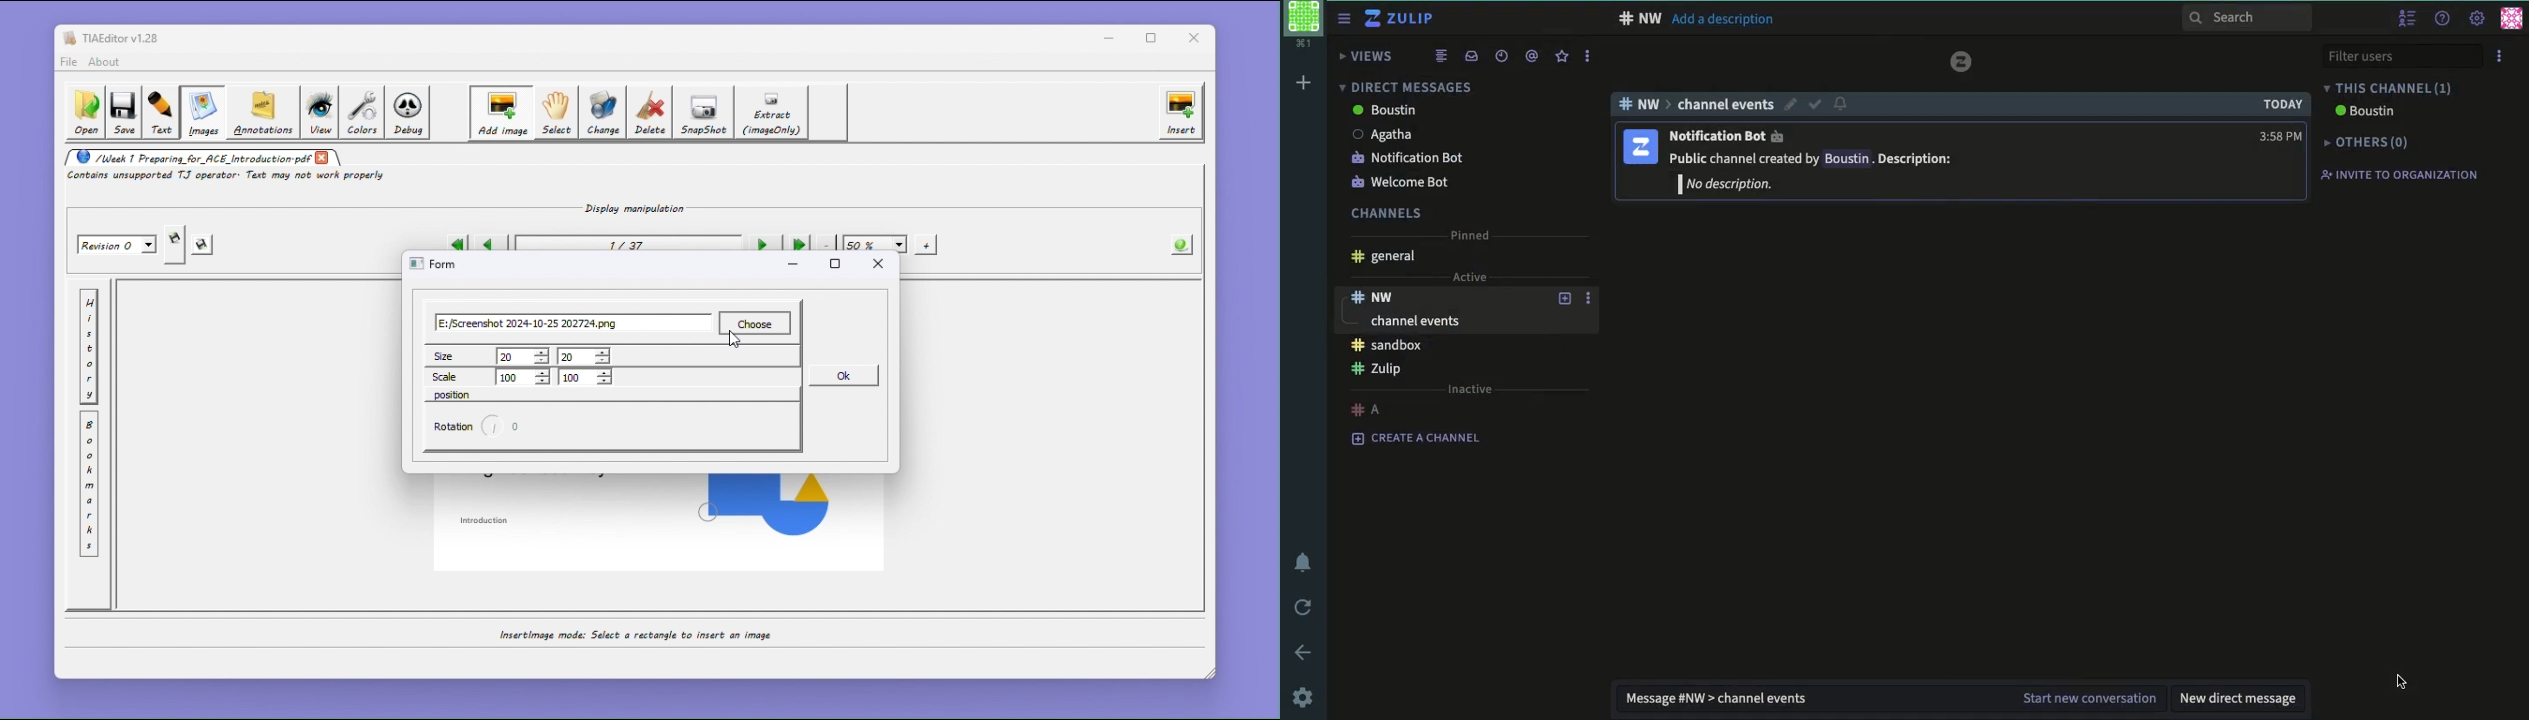 The width and height of the screenshot is (2548, 728). I want to click on show user tag, so click(1641, 147).